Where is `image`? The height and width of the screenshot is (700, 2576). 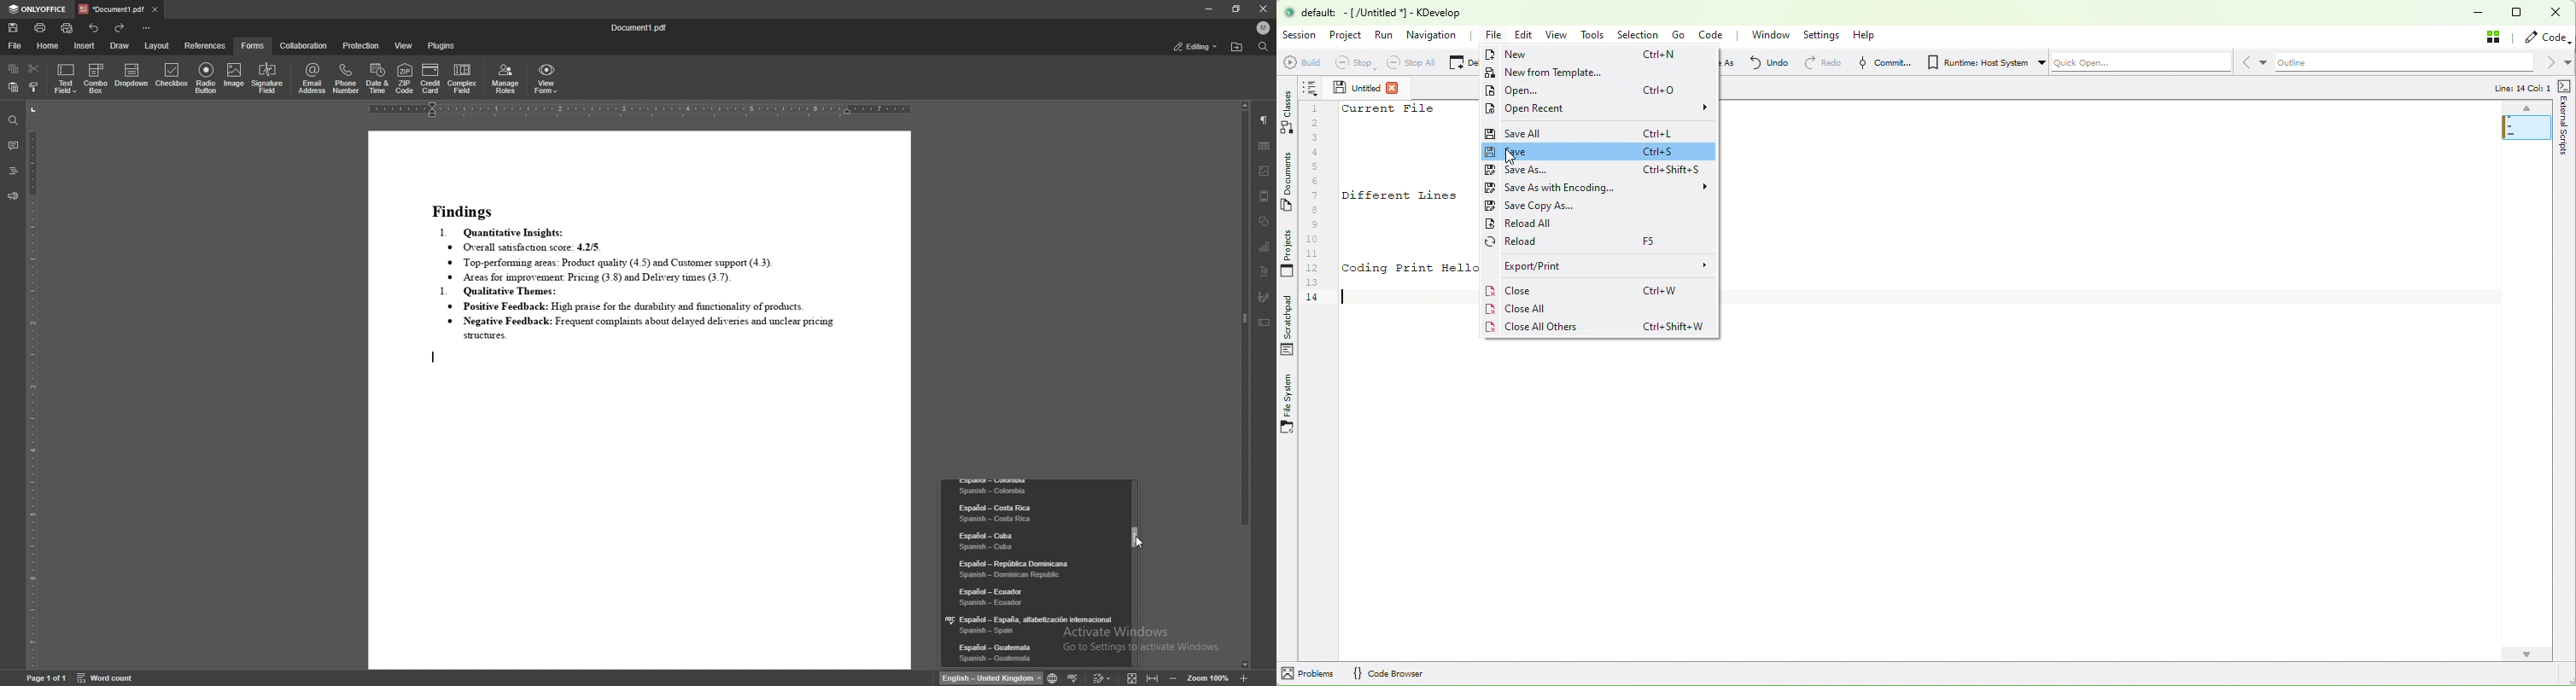 image is located at coordinates (234, 79).